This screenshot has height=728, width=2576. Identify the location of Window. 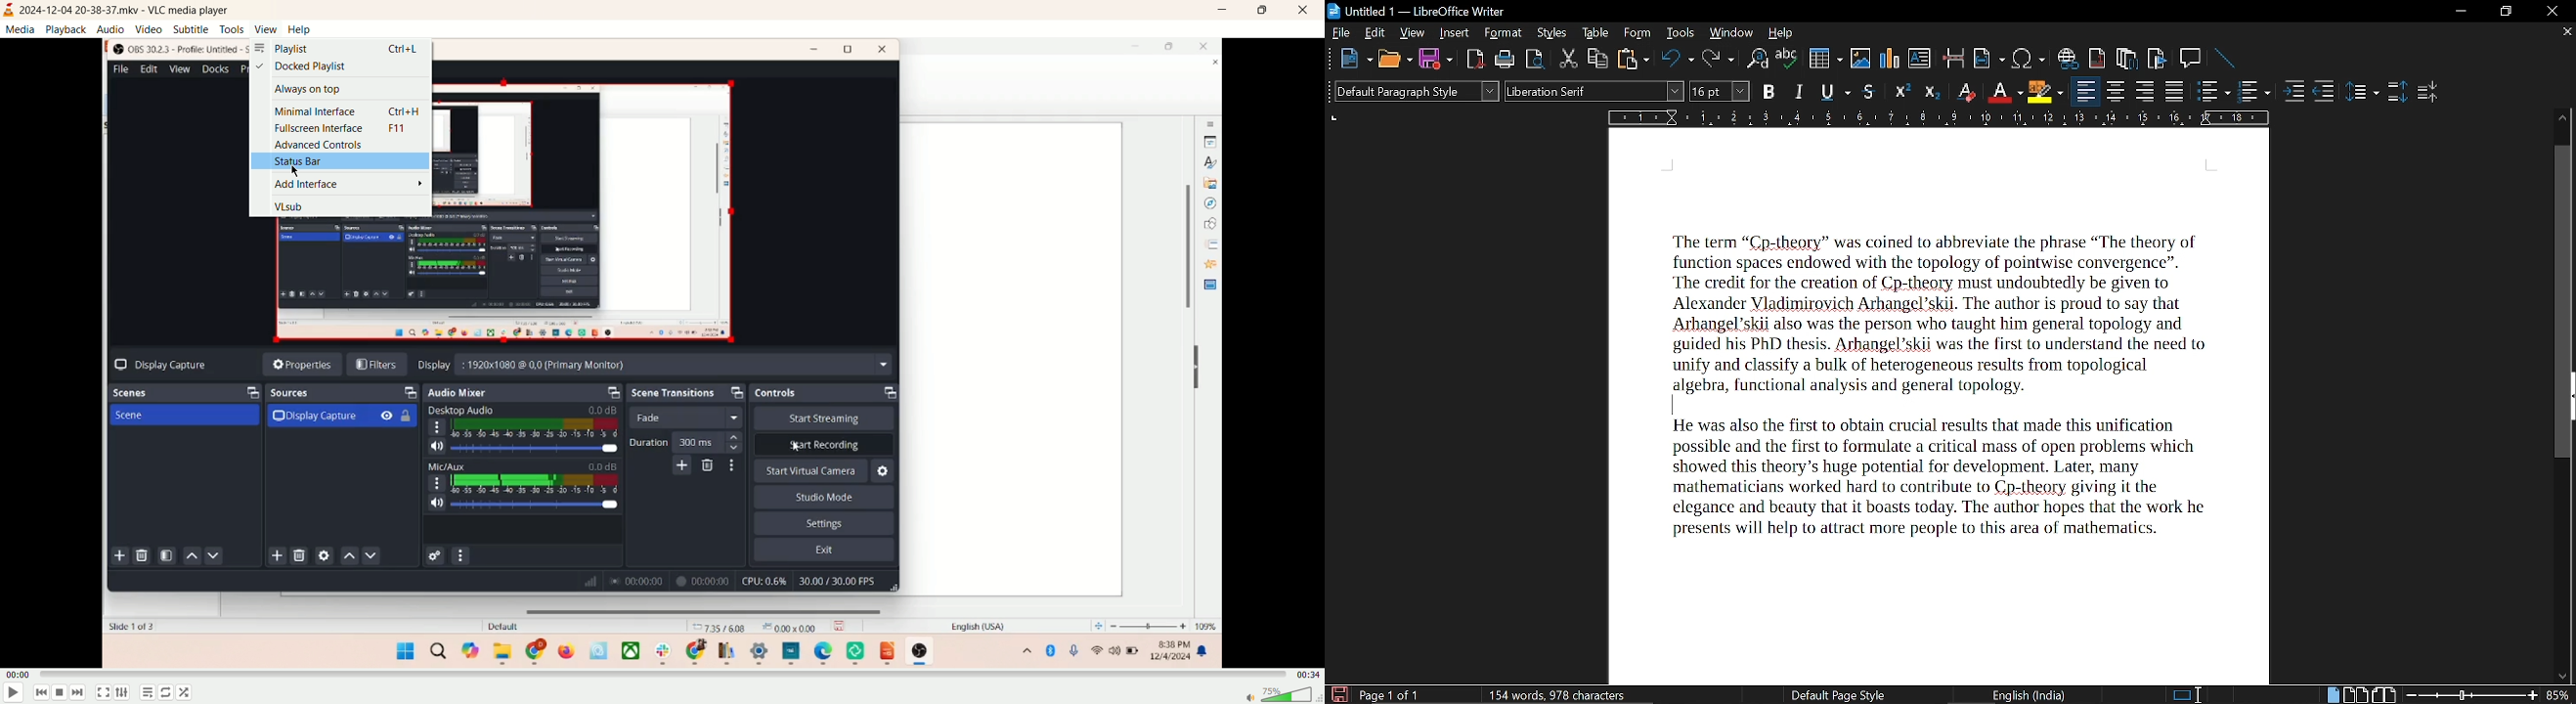
(1730, 35).